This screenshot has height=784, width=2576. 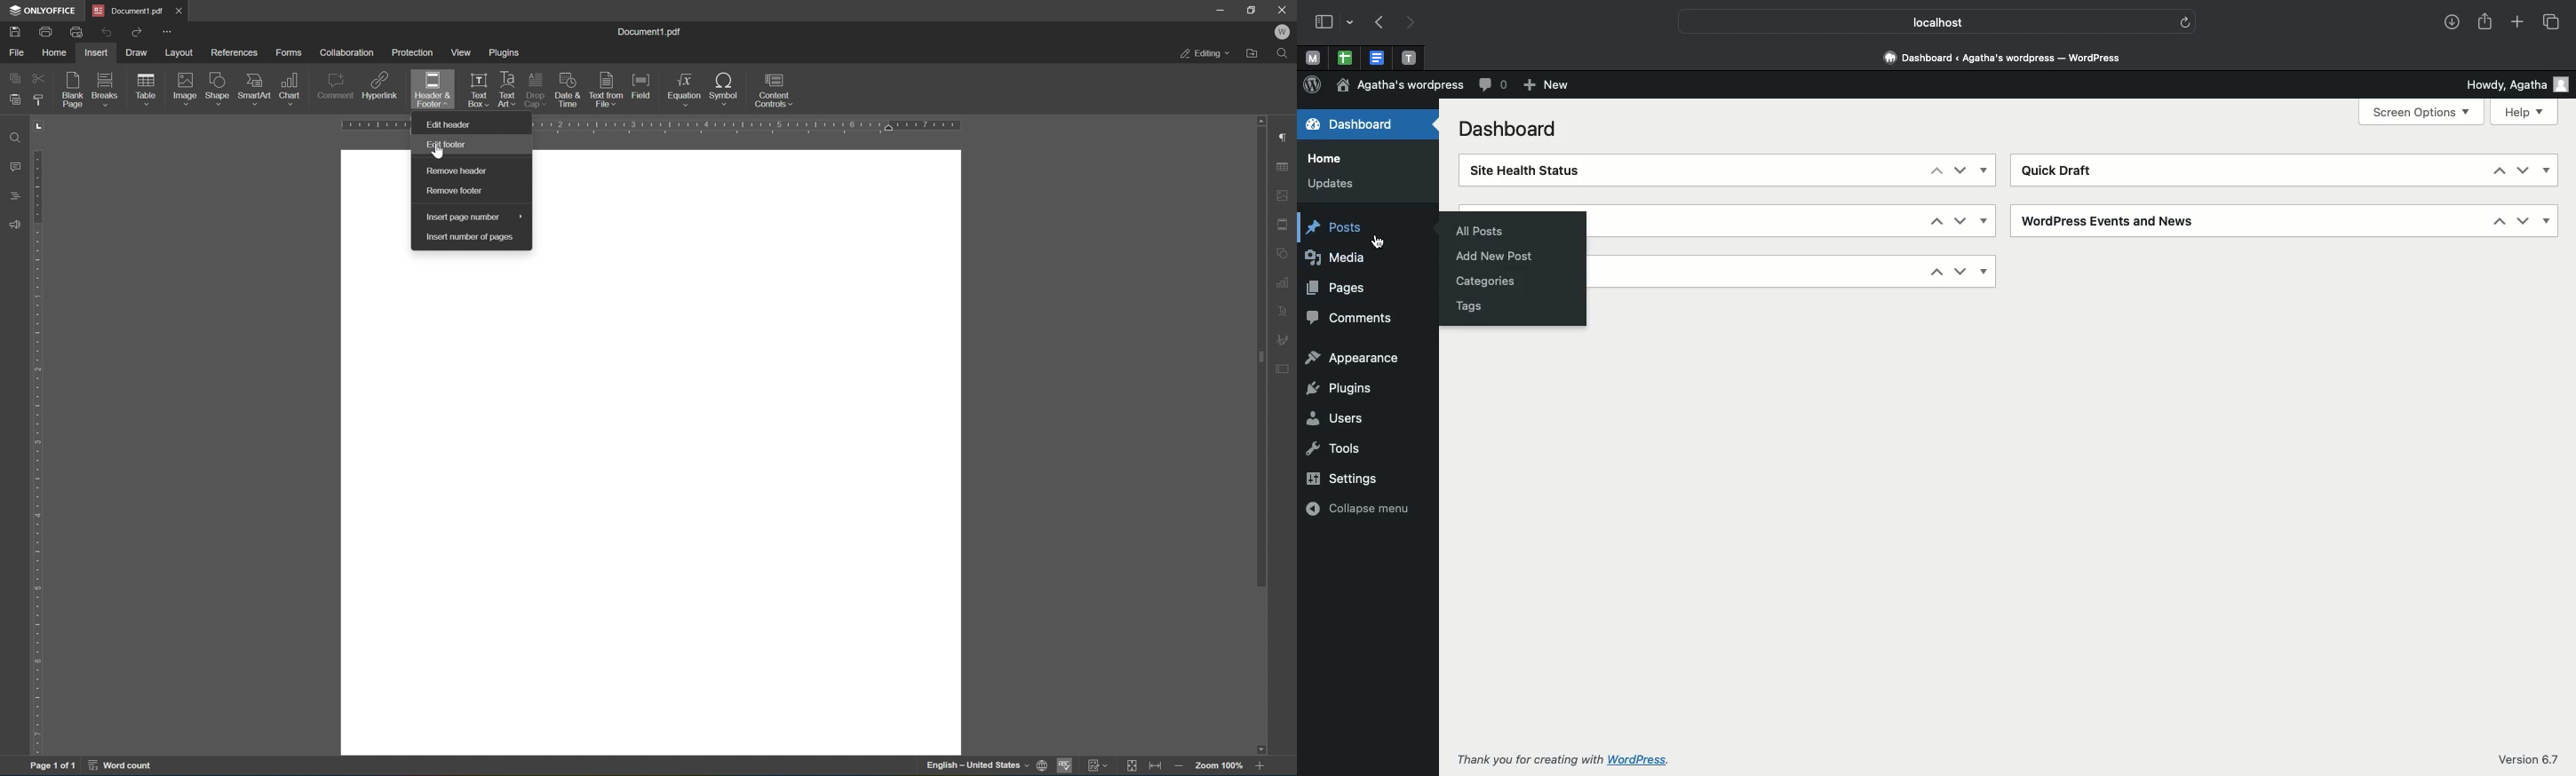 I want to click on word count, so click(x=126, y=765).